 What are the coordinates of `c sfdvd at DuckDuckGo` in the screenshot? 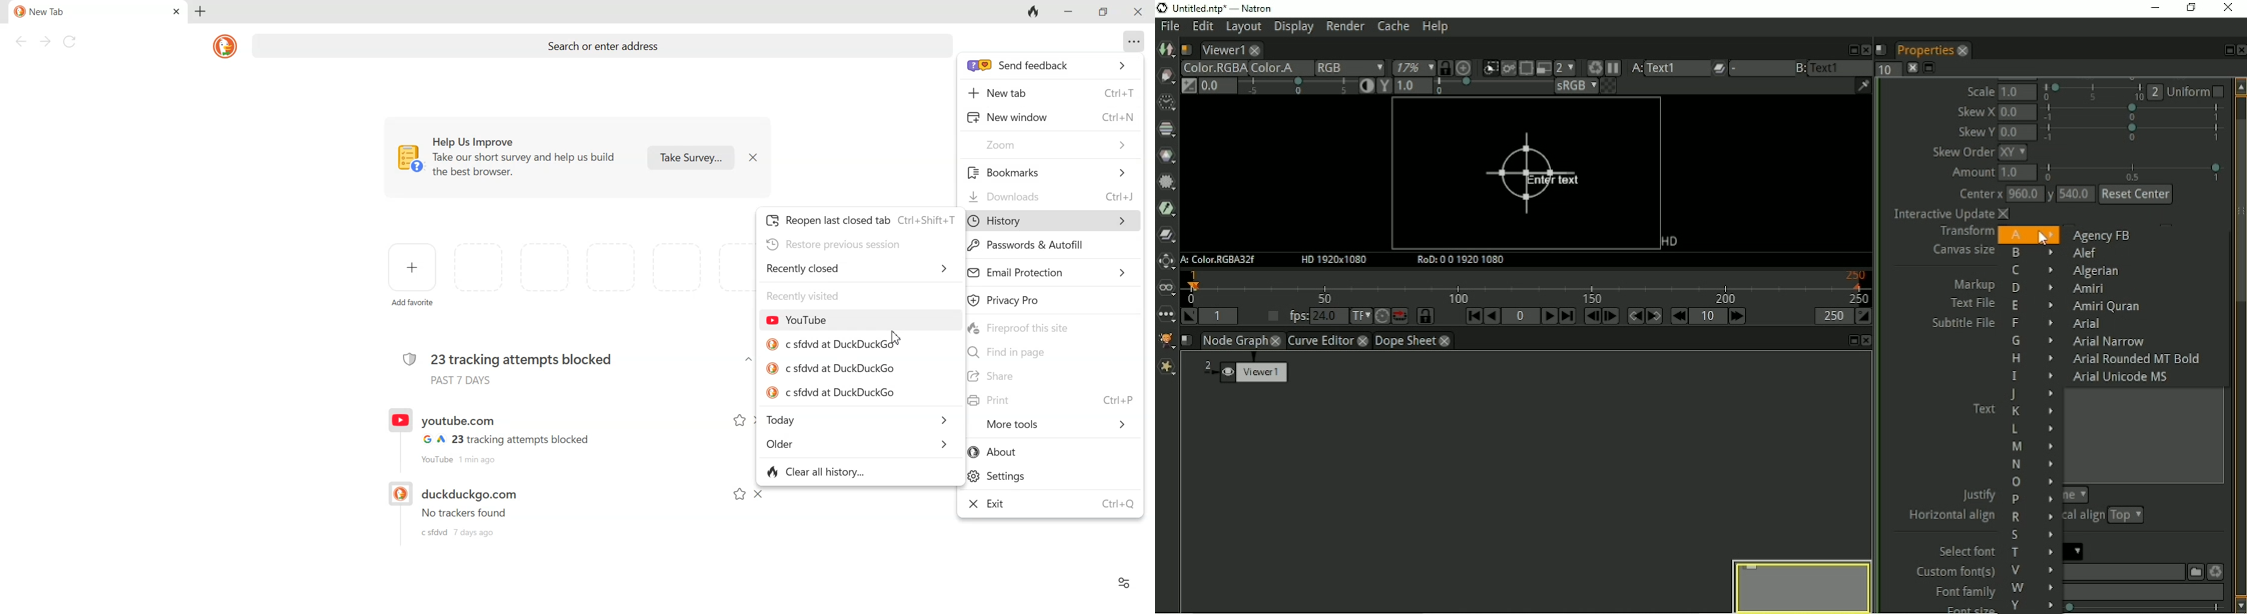 It's located at (832, 392).